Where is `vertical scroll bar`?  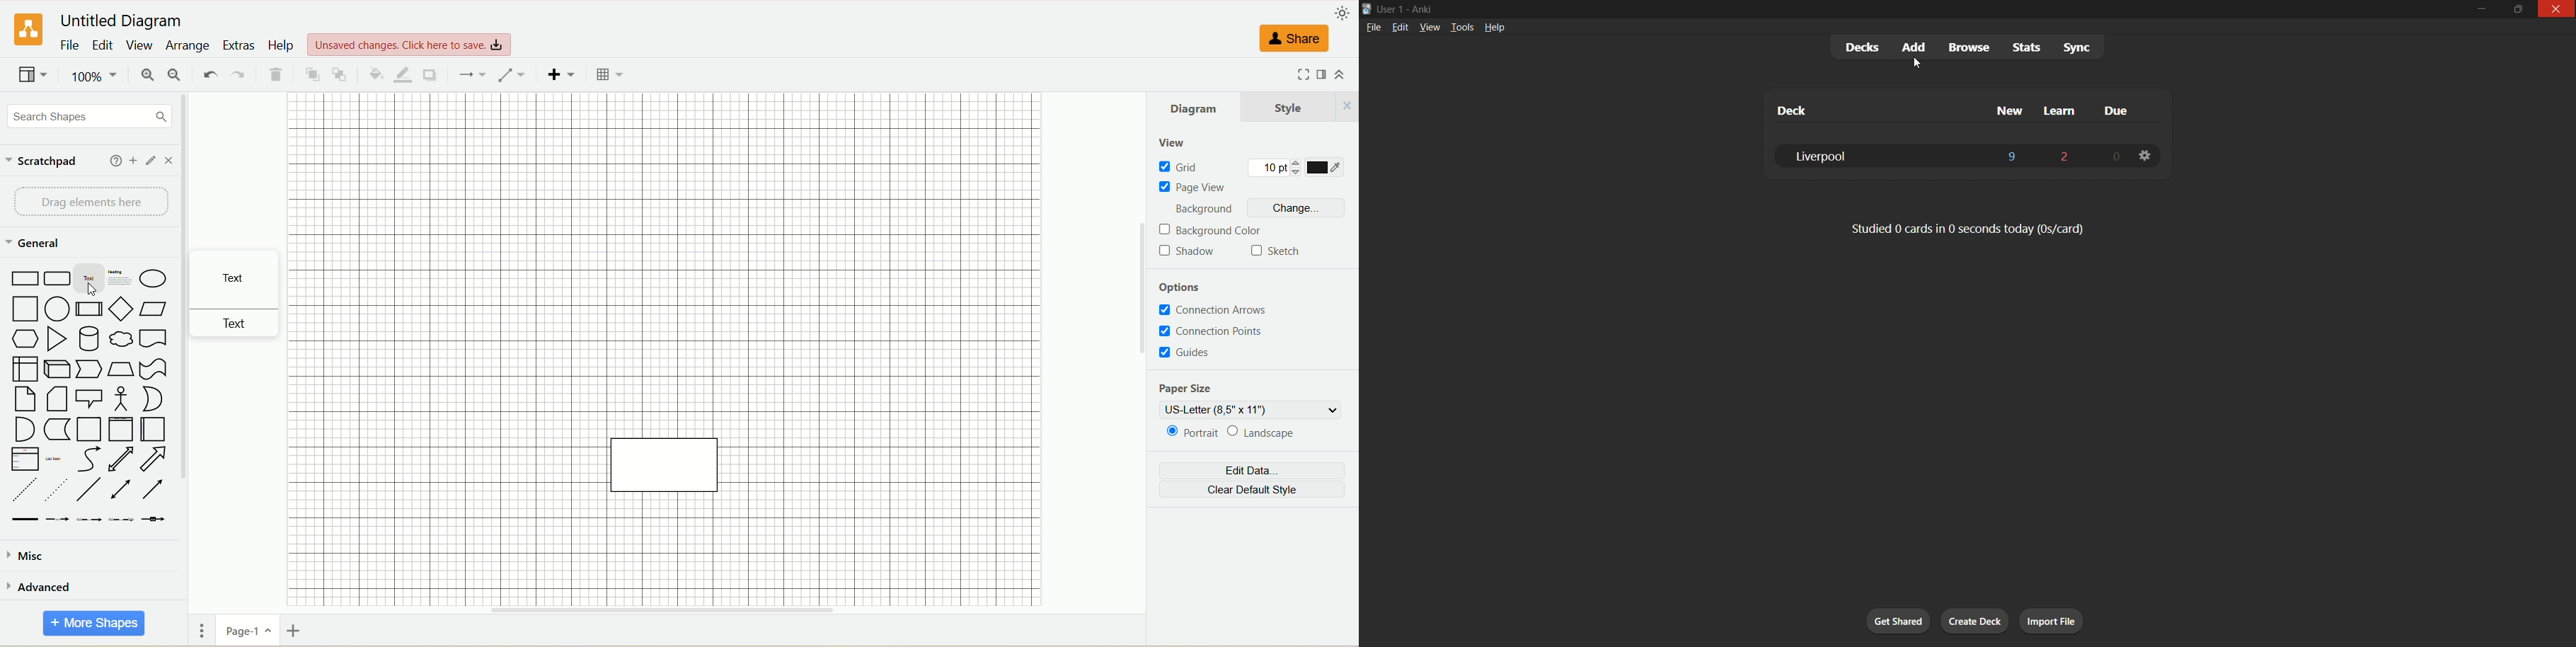
vertical scroll bar is located at coordinates (1140, 346).